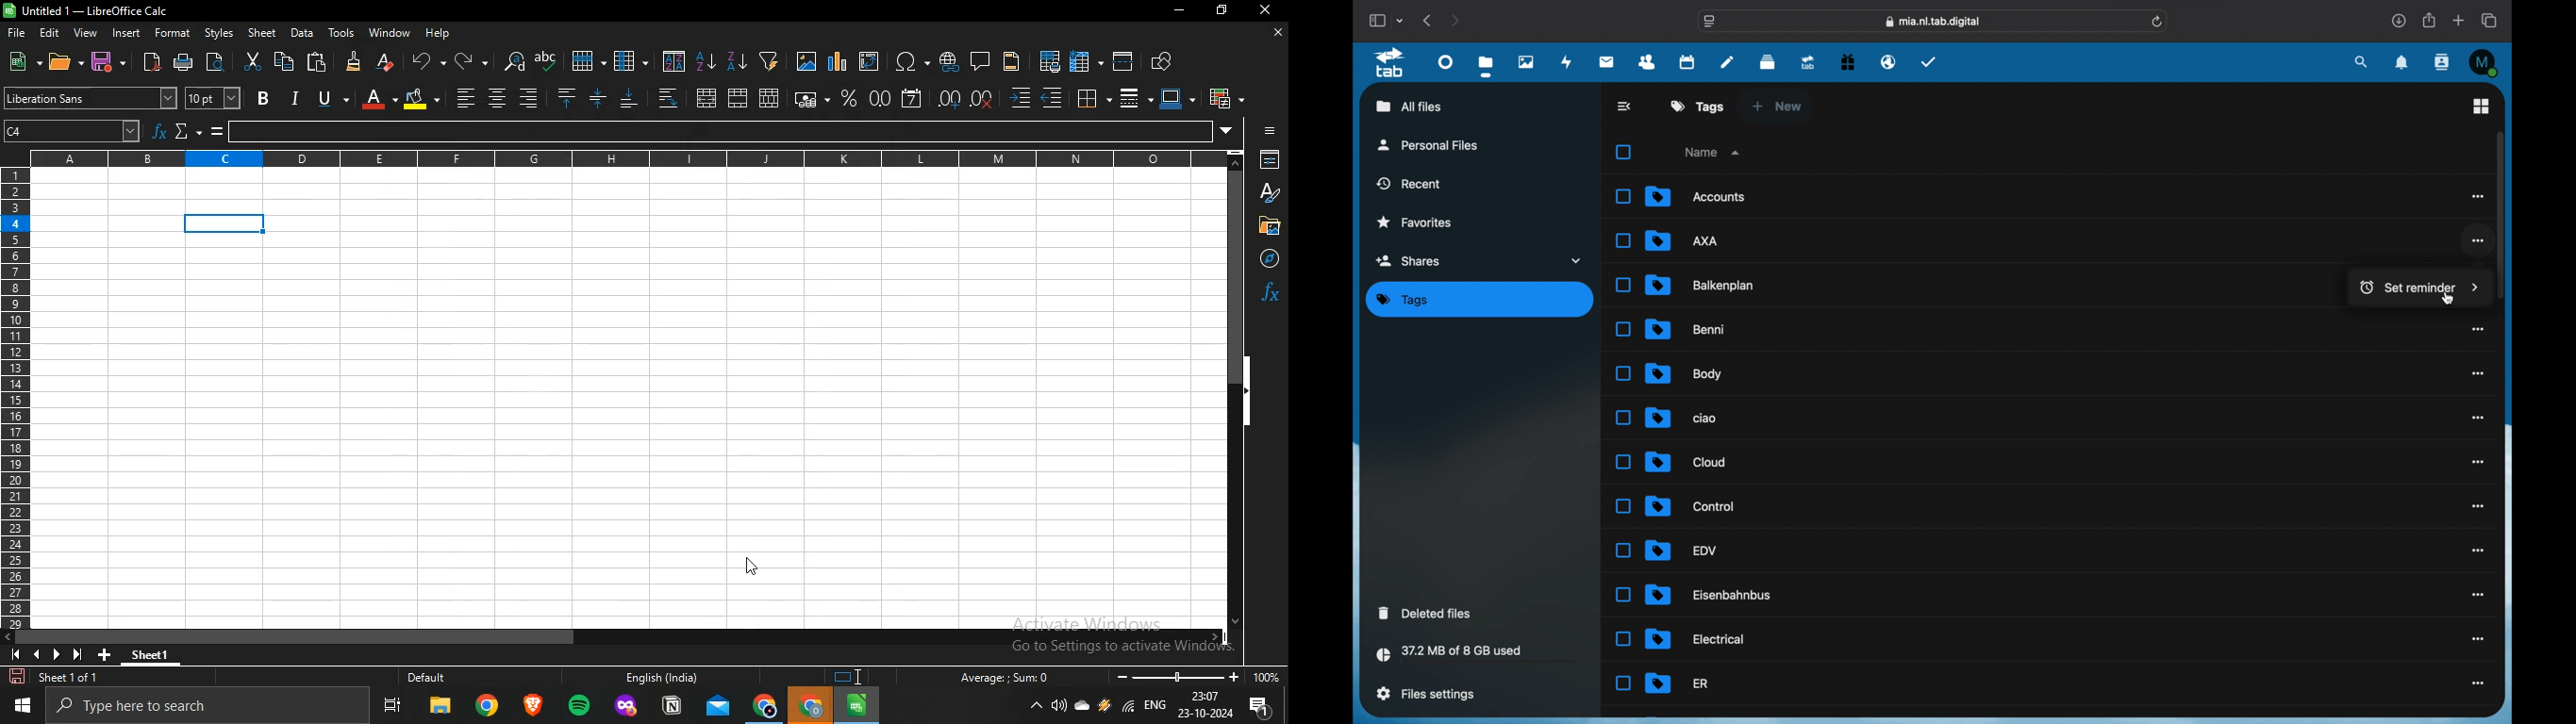 The height and width of the screenshot is (728, 2576). I want to click on format, so click(174, 32).